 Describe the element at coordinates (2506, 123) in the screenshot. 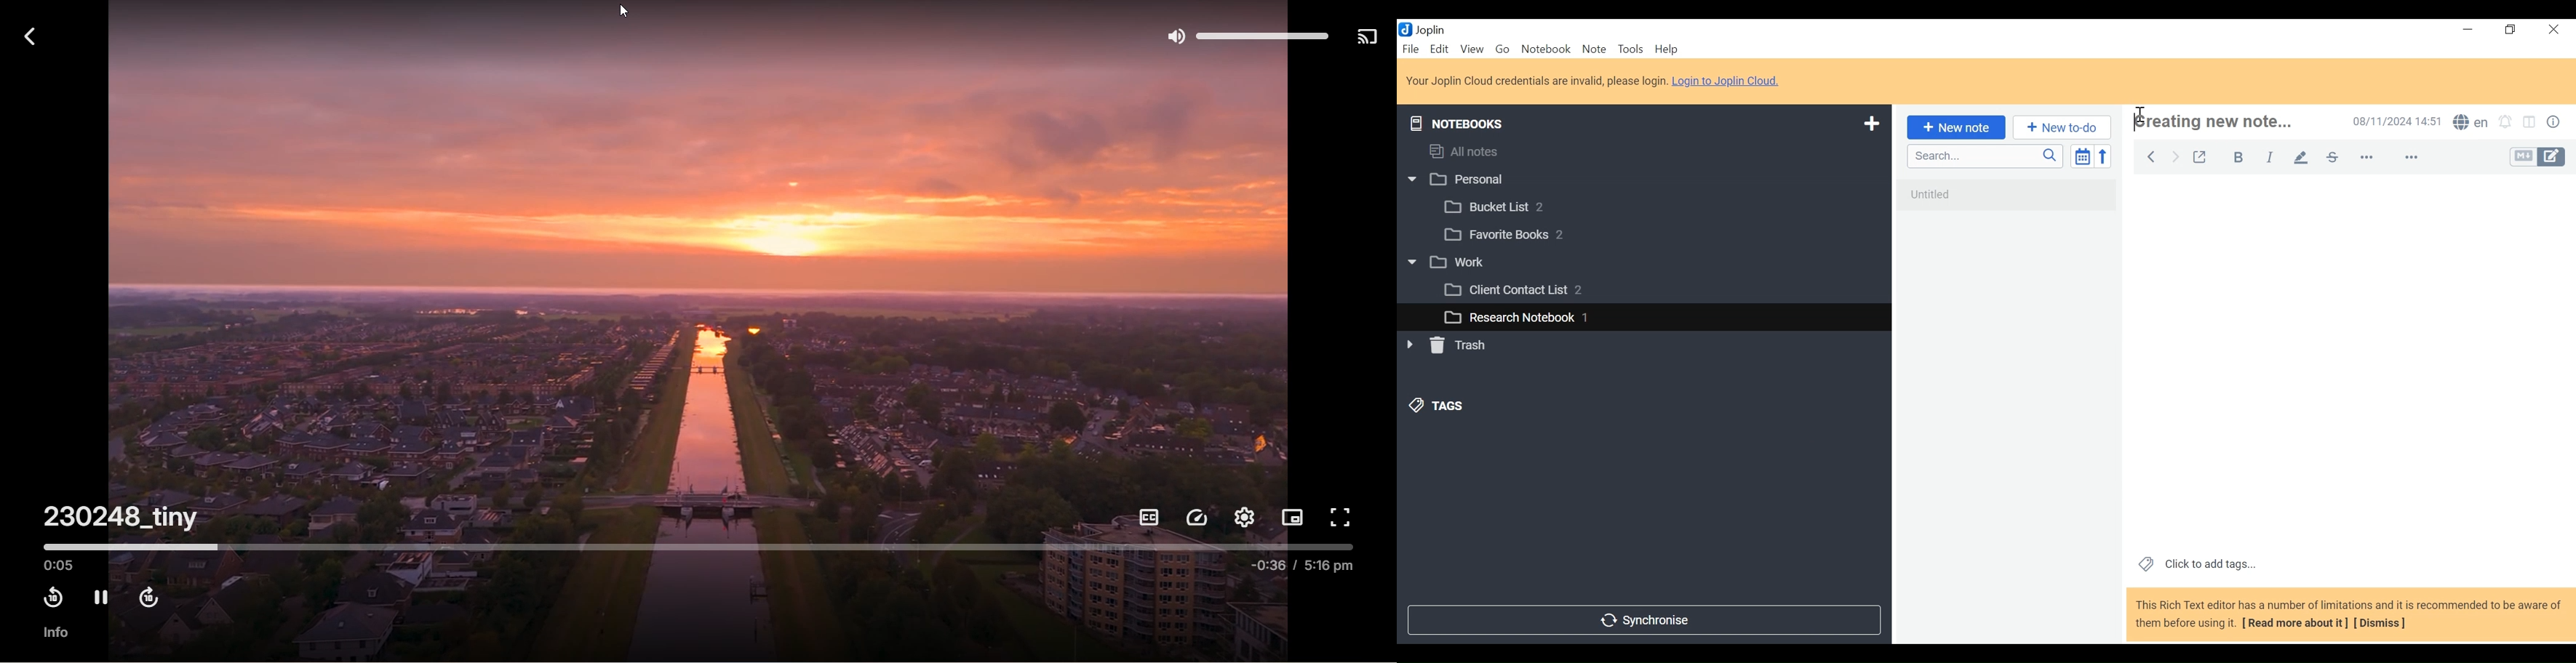

I see `Set alarm` at that location.